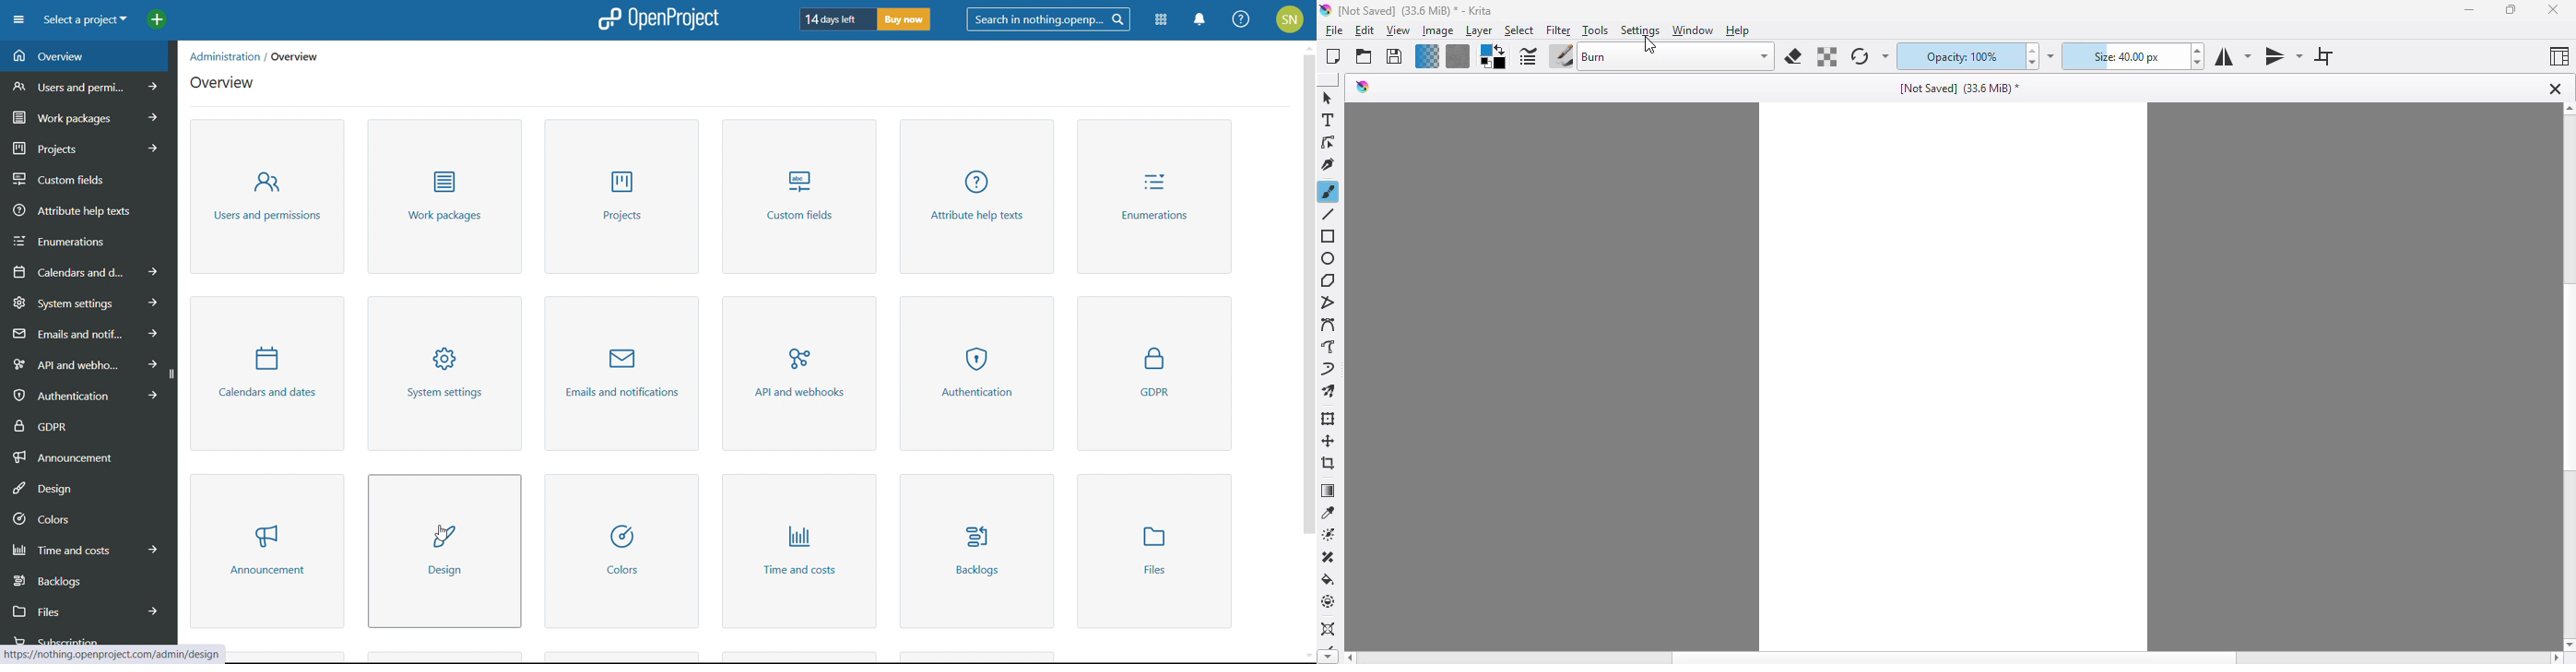  I want to click on buy now, so click(904, 19).